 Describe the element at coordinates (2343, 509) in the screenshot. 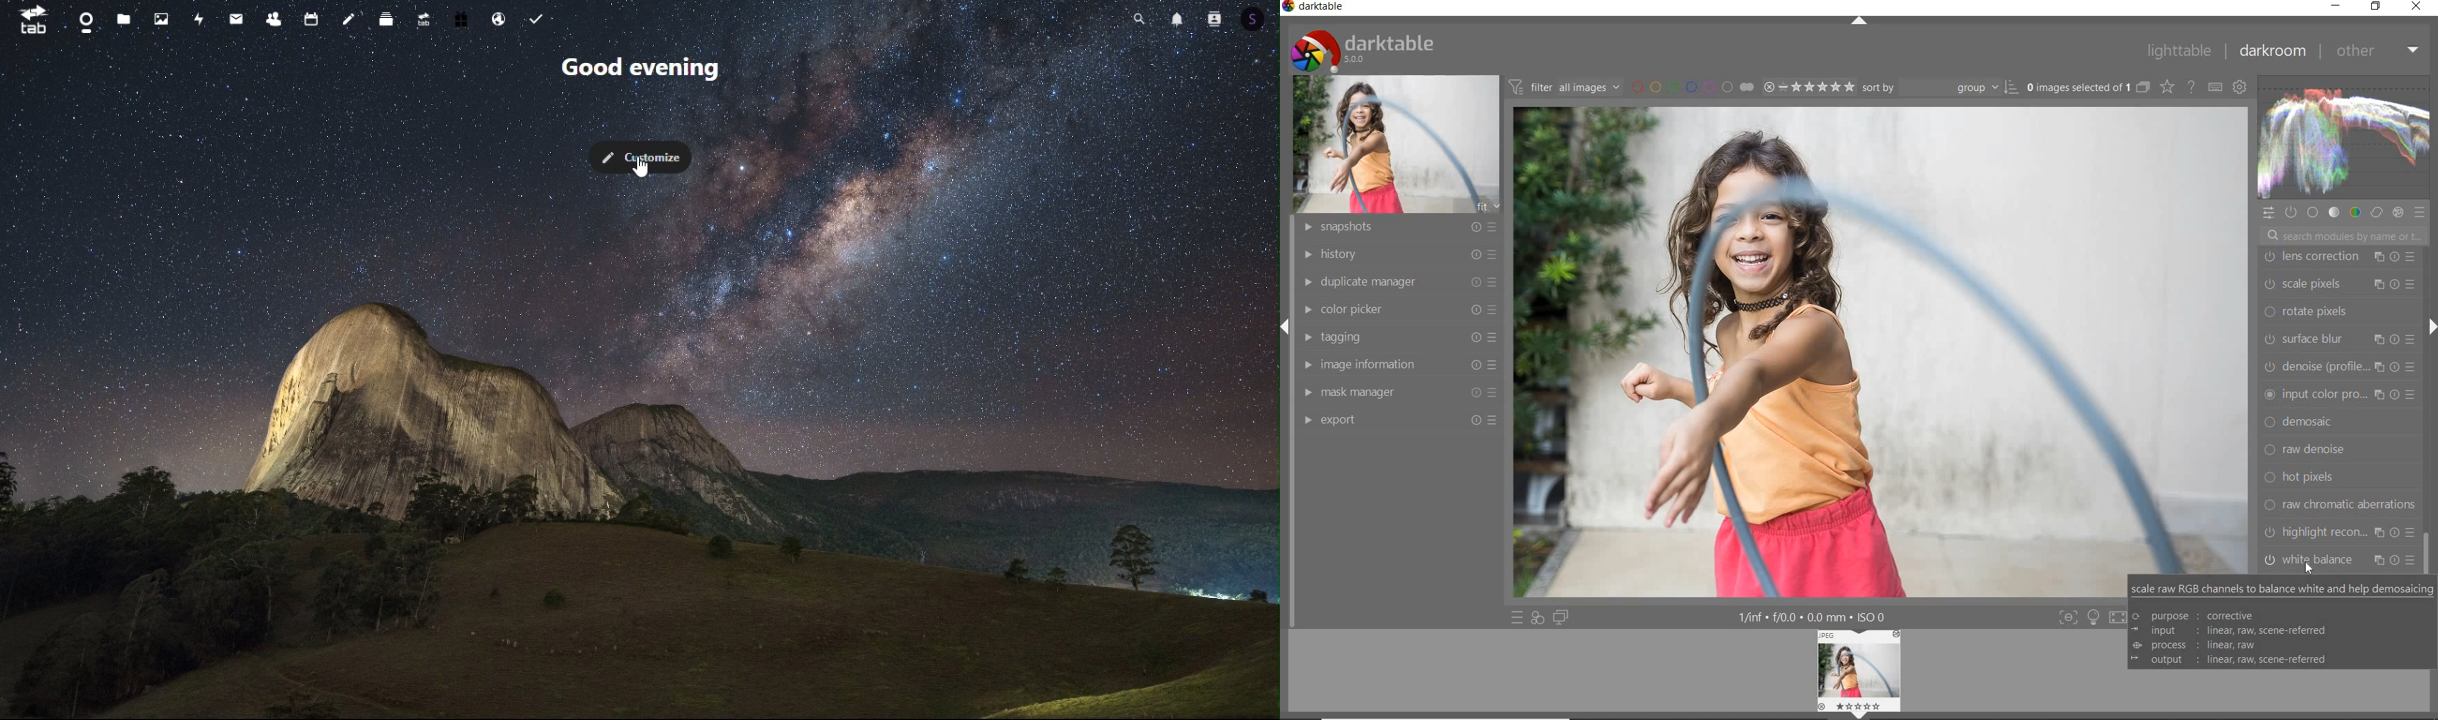

I see `monochrome` at that location.